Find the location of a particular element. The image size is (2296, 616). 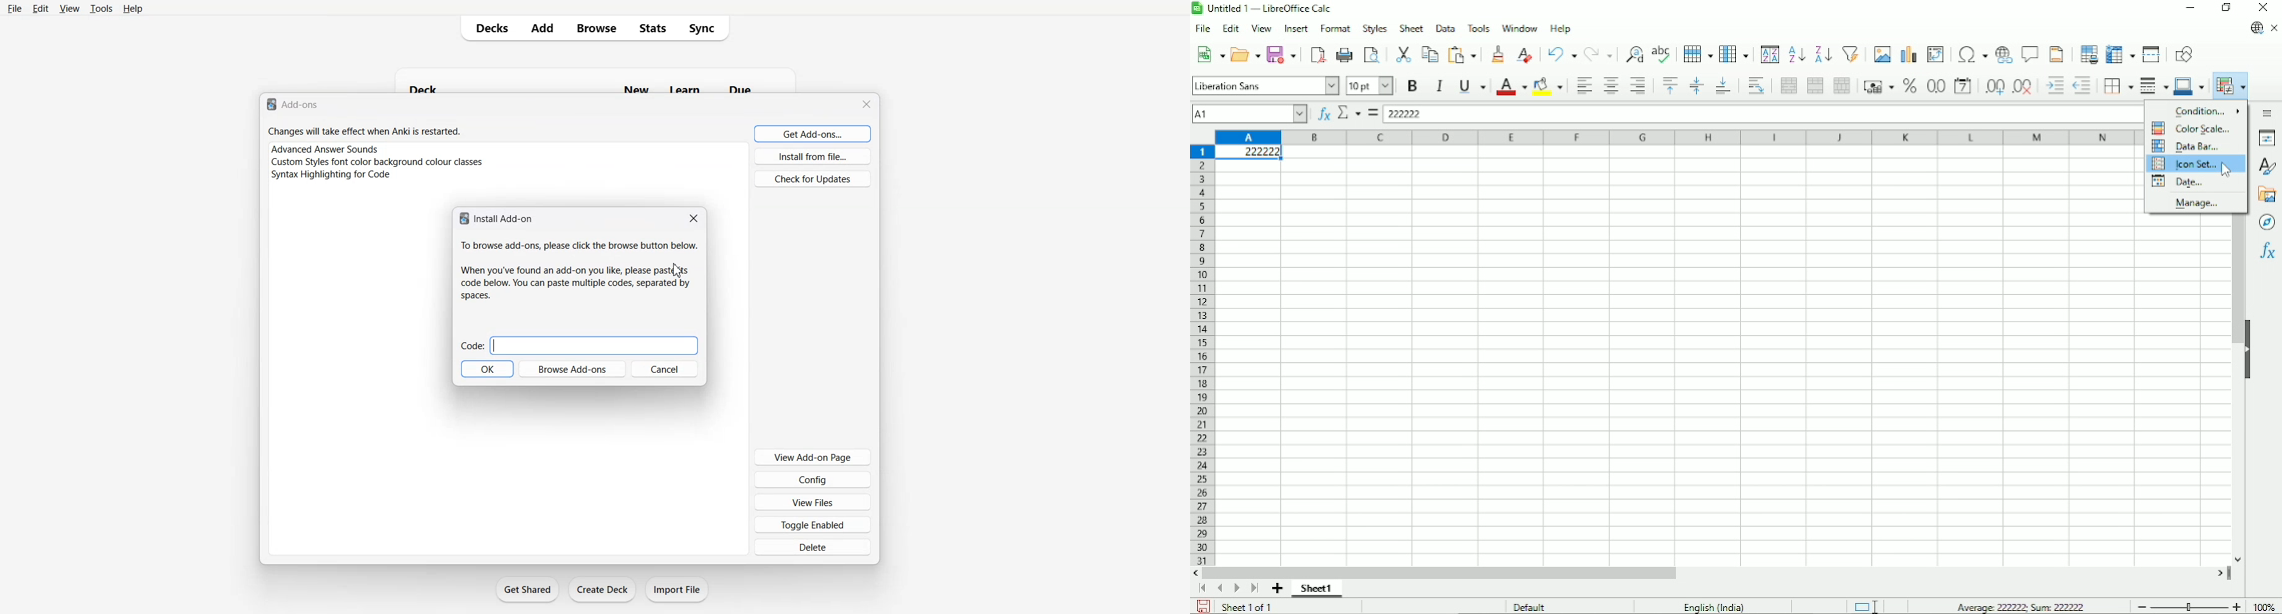

Column is located at coordinates (1735, 54).